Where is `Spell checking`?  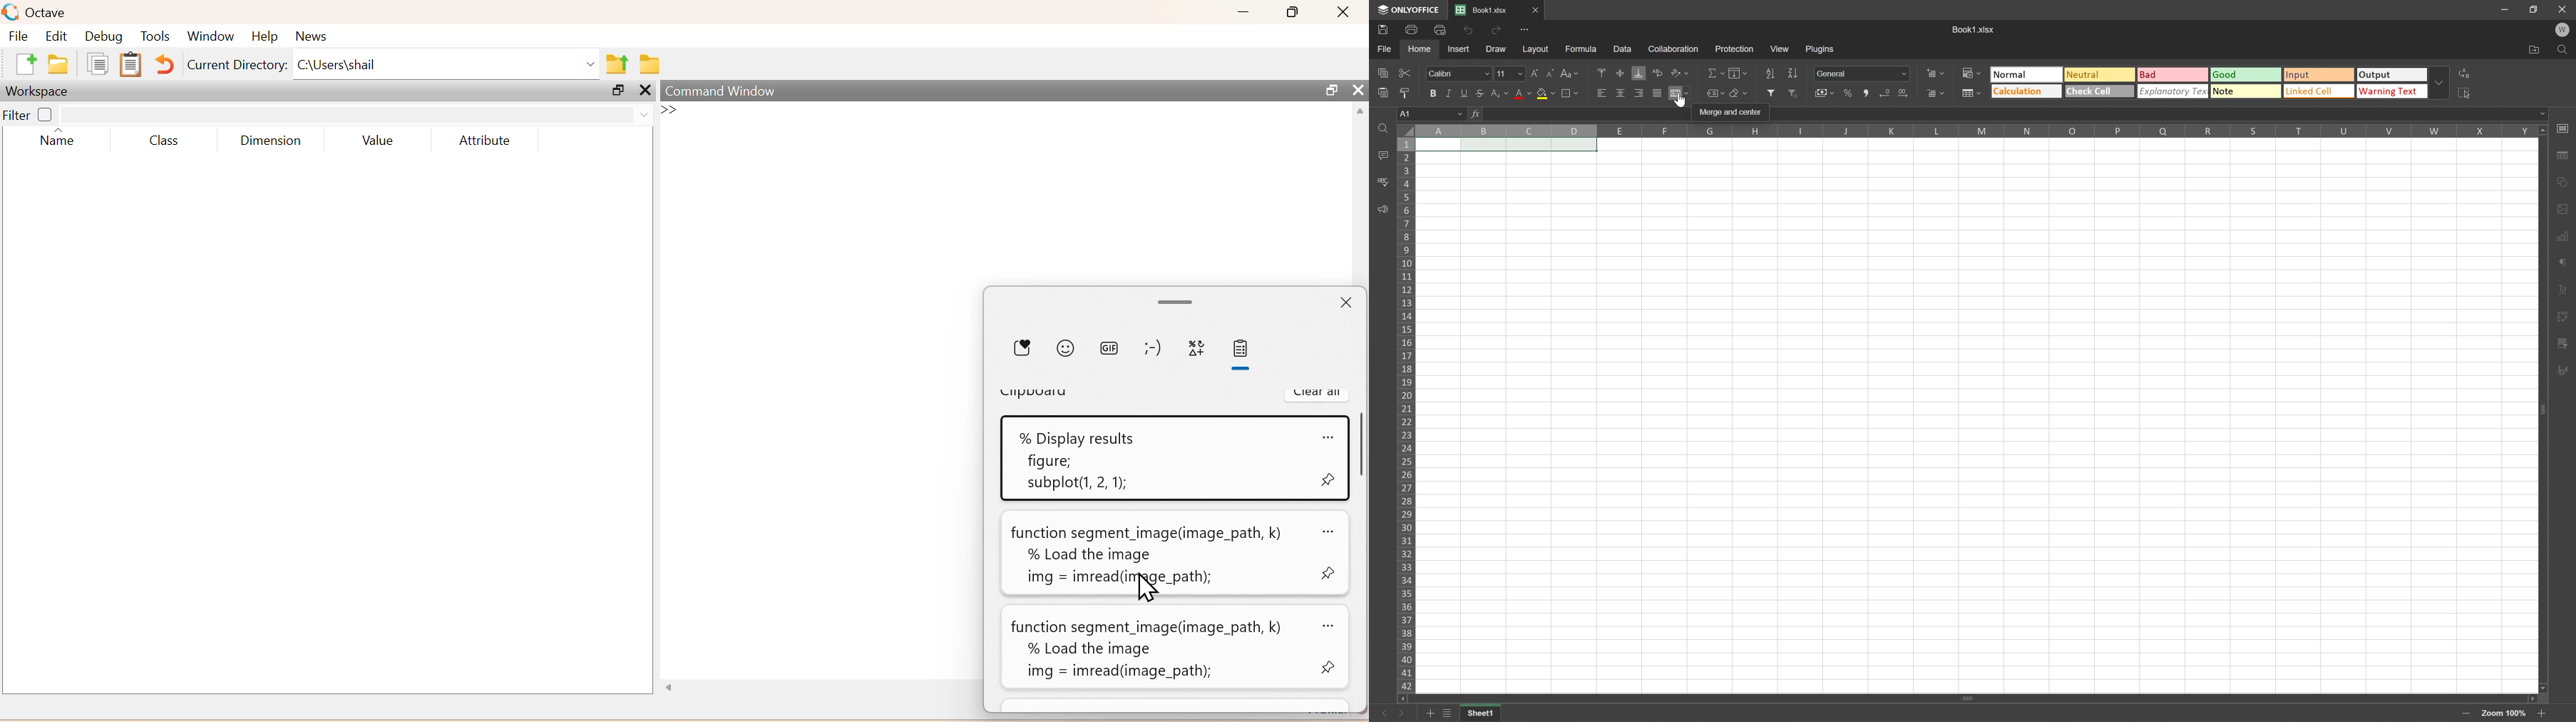 Spell checking is located at coordinates (1381, 183).